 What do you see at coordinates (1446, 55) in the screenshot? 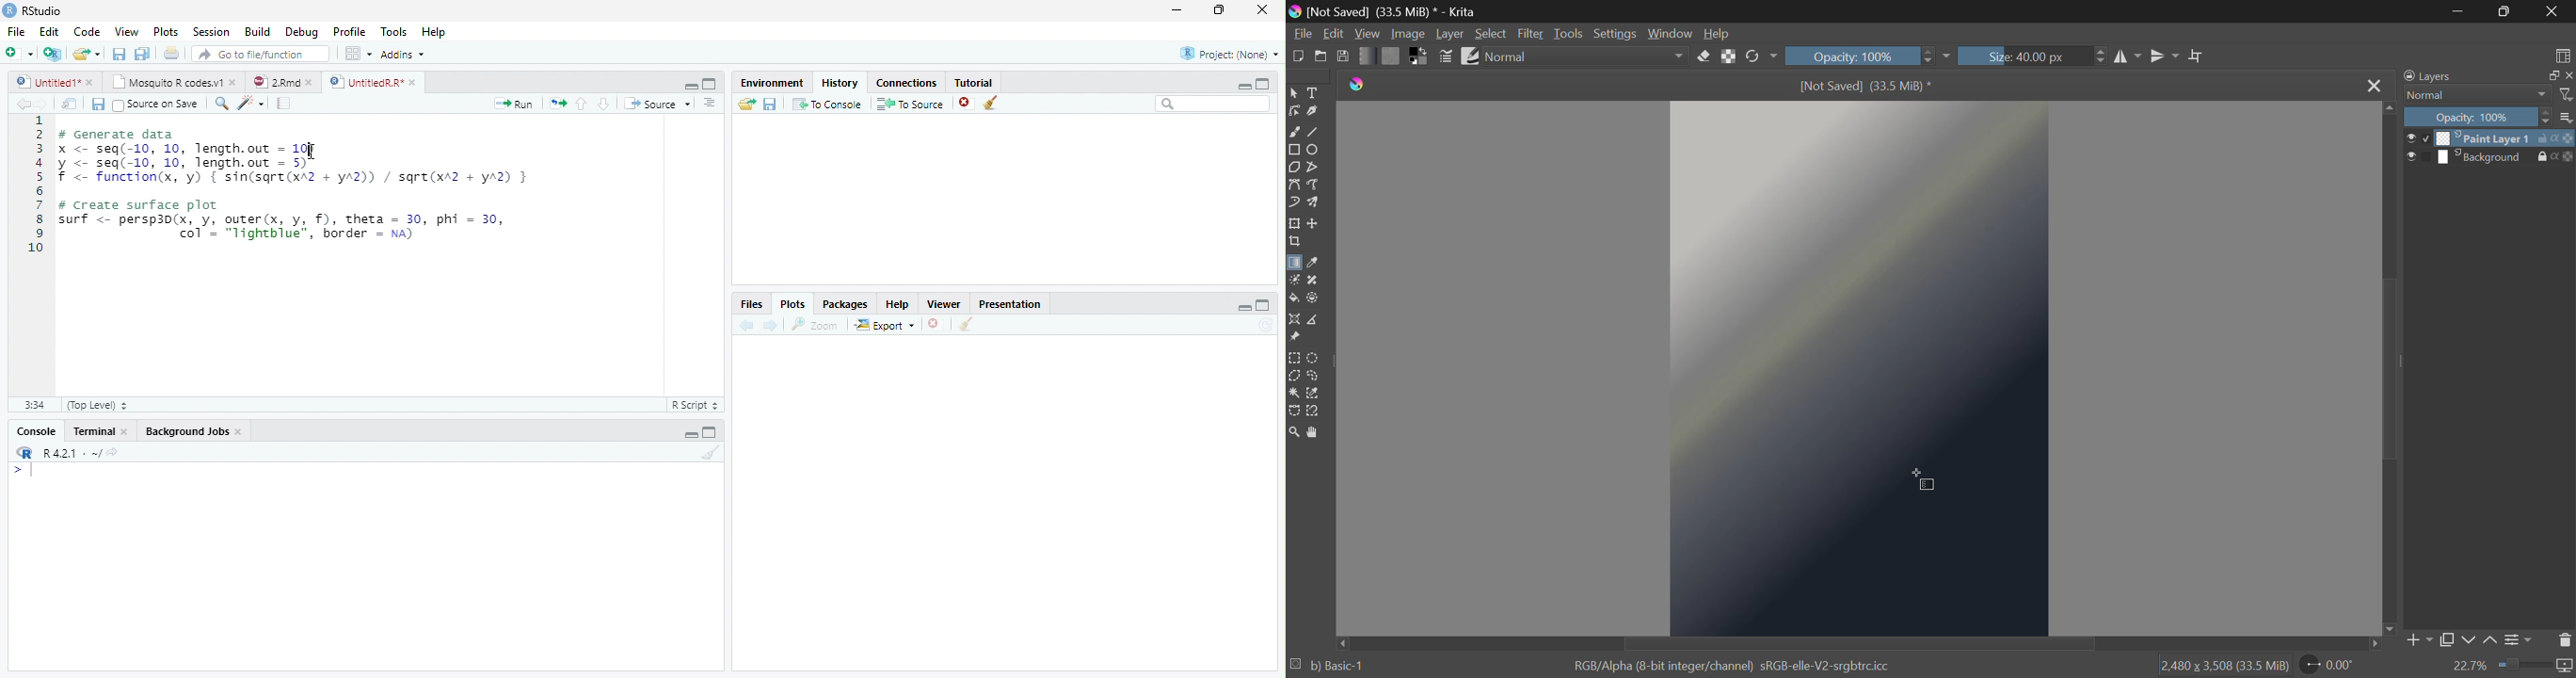
I see `Brush Settings` at bounding box center [1446, 55].